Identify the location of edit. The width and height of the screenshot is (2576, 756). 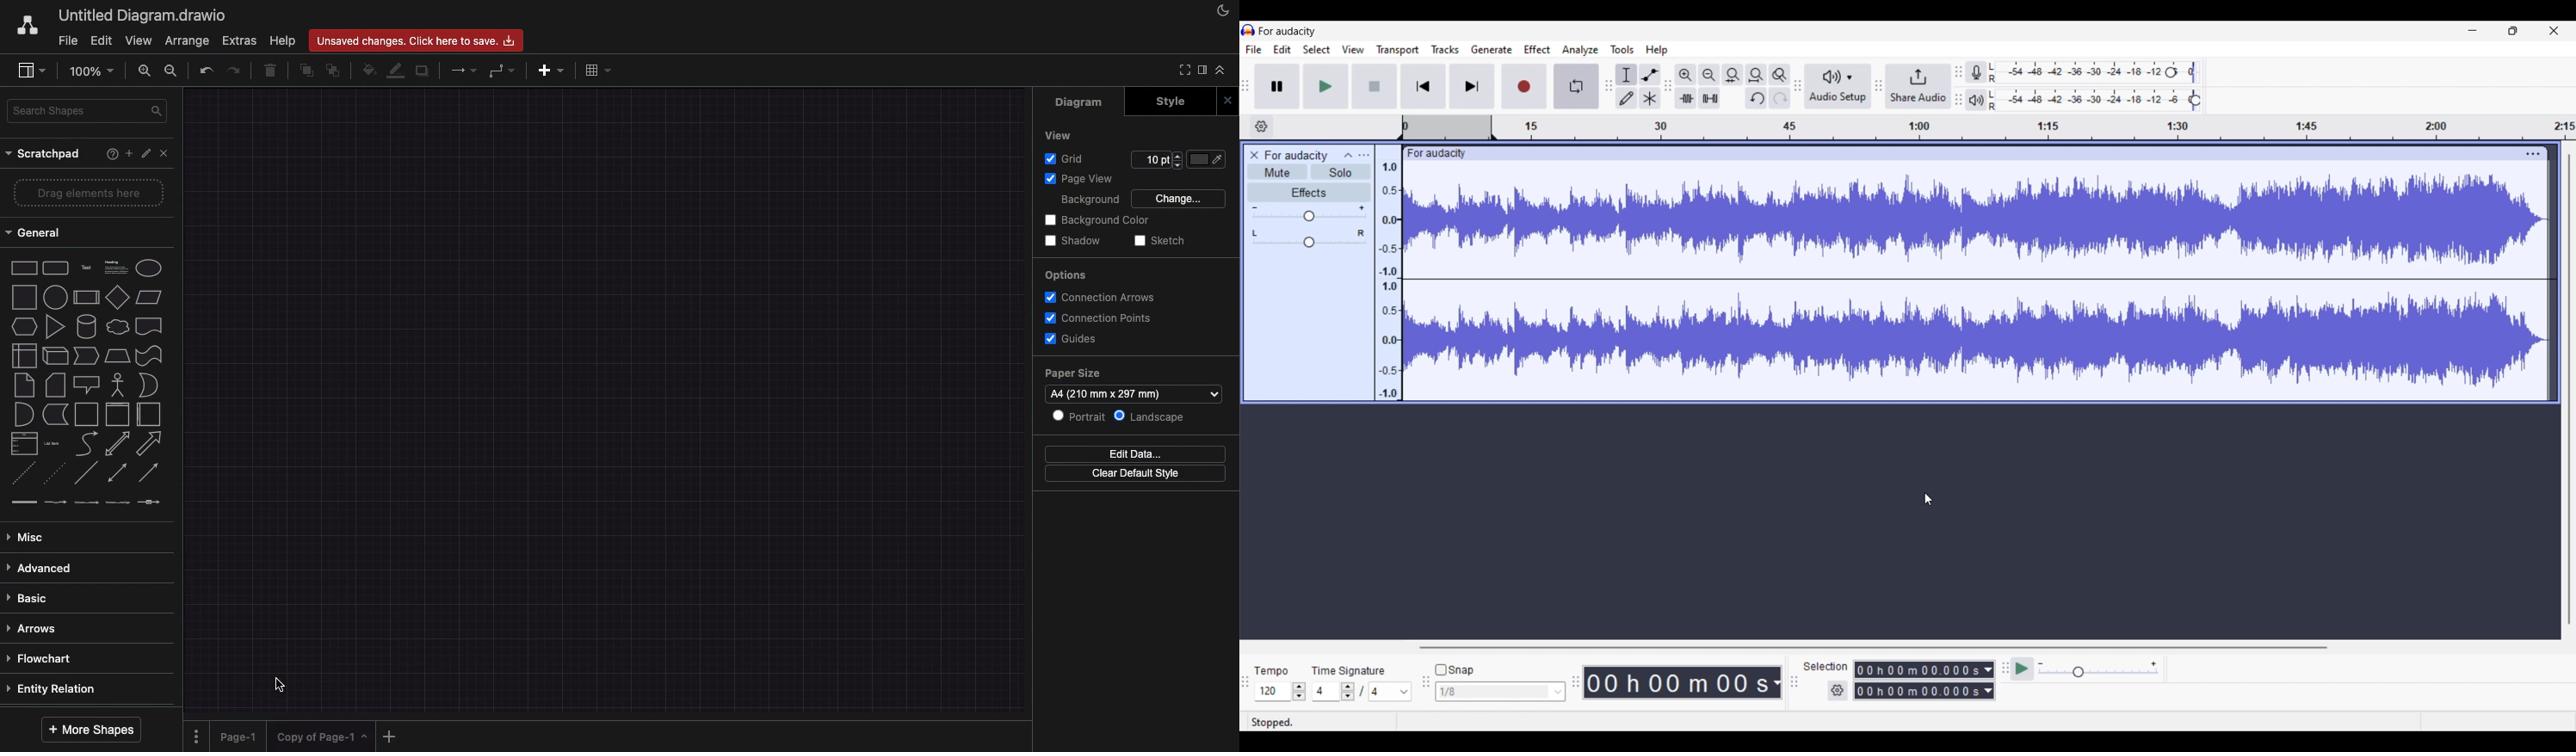
(101, 40).